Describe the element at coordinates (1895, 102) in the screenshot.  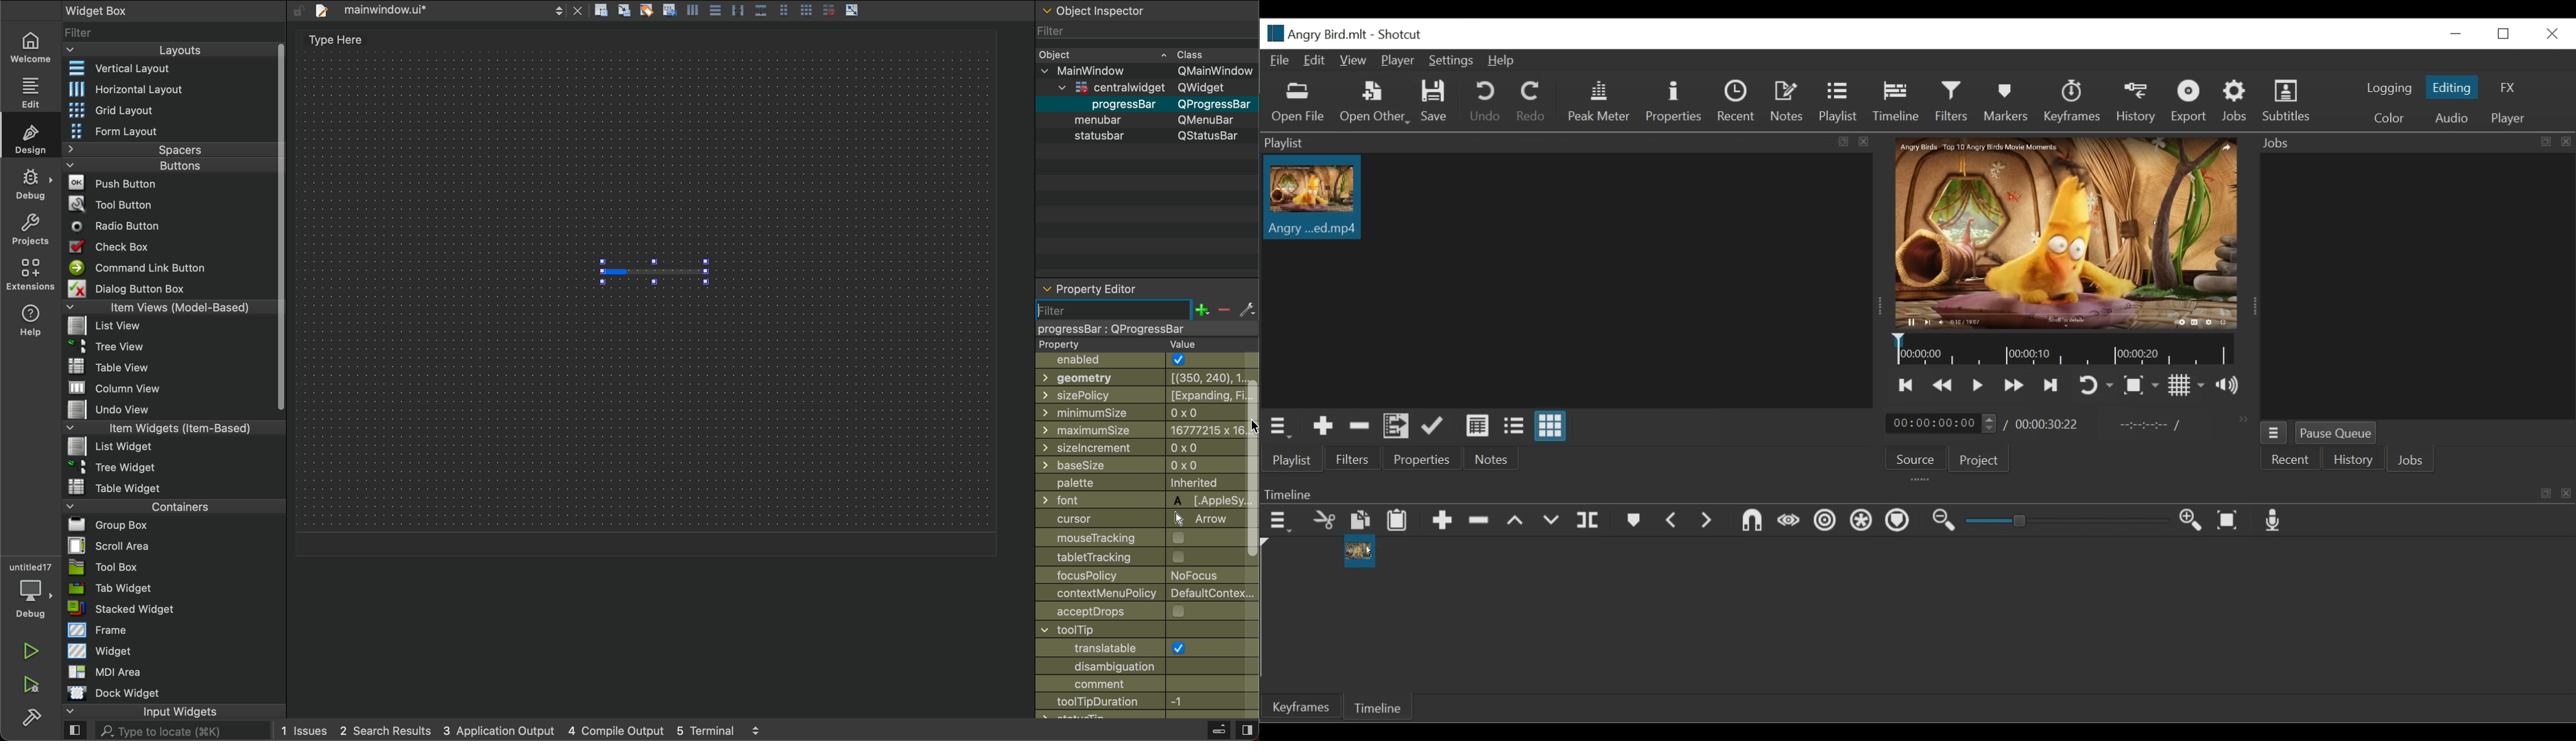
I see `Timeline` at that location.